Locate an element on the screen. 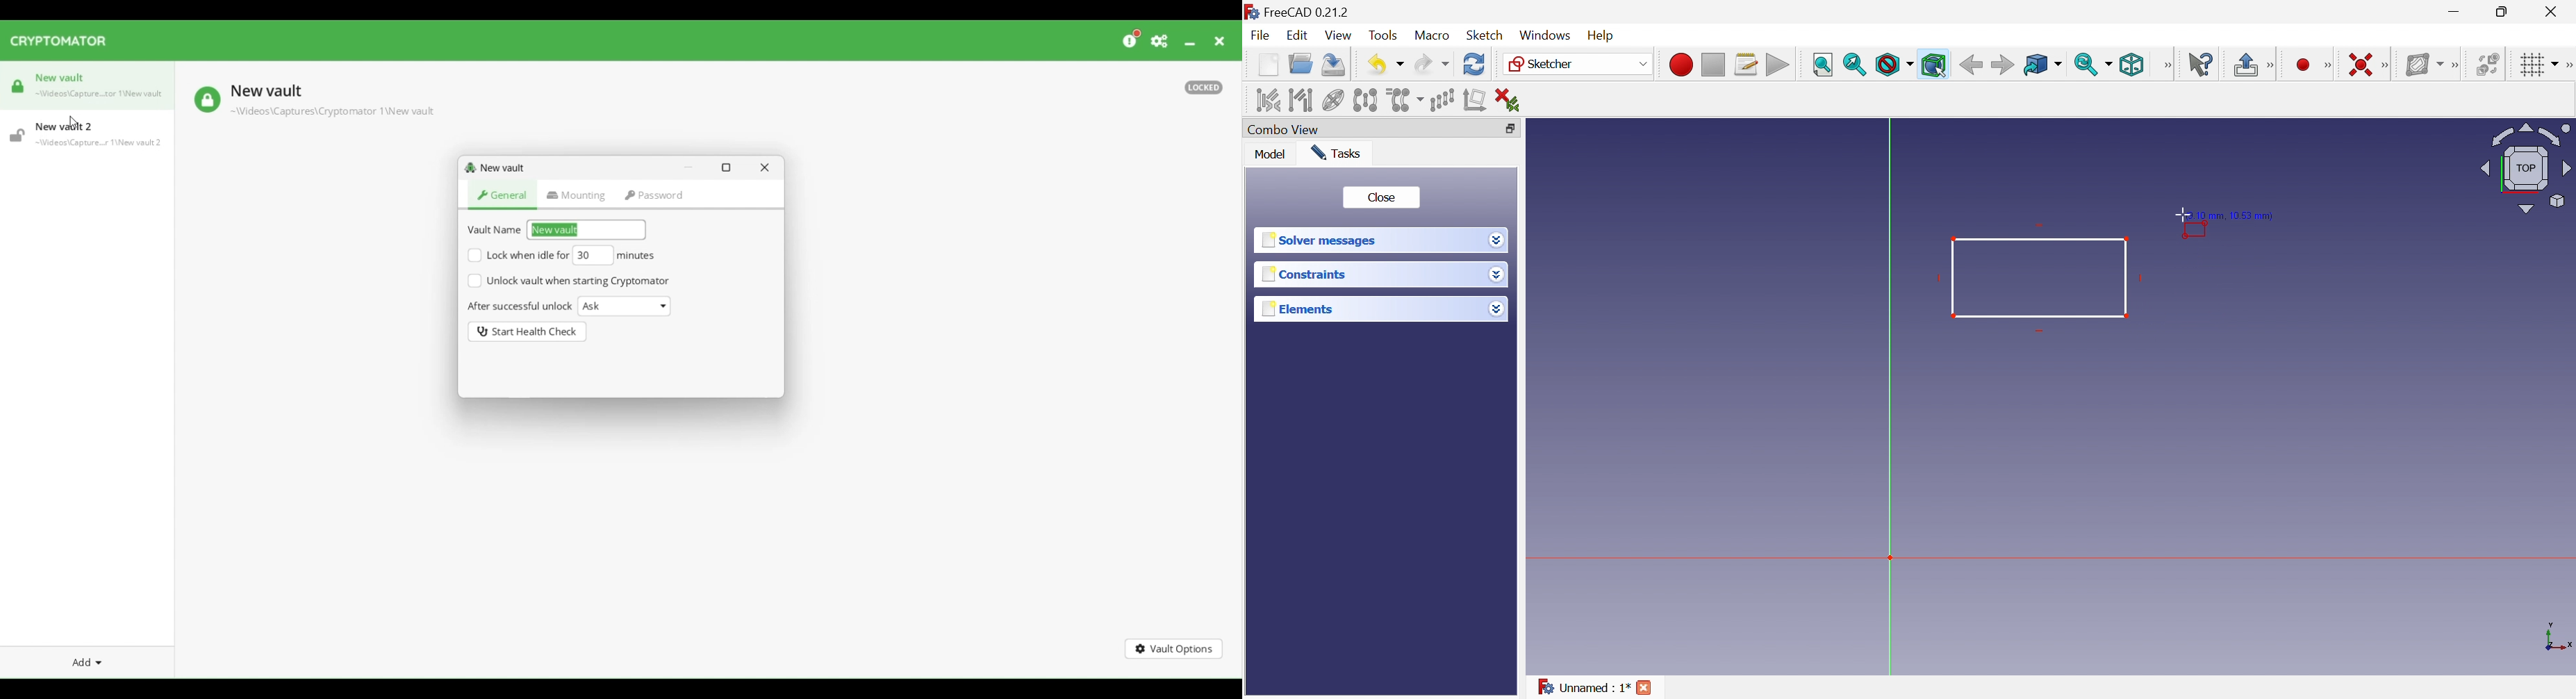  Drop down is located at coordinates (1497, 310).